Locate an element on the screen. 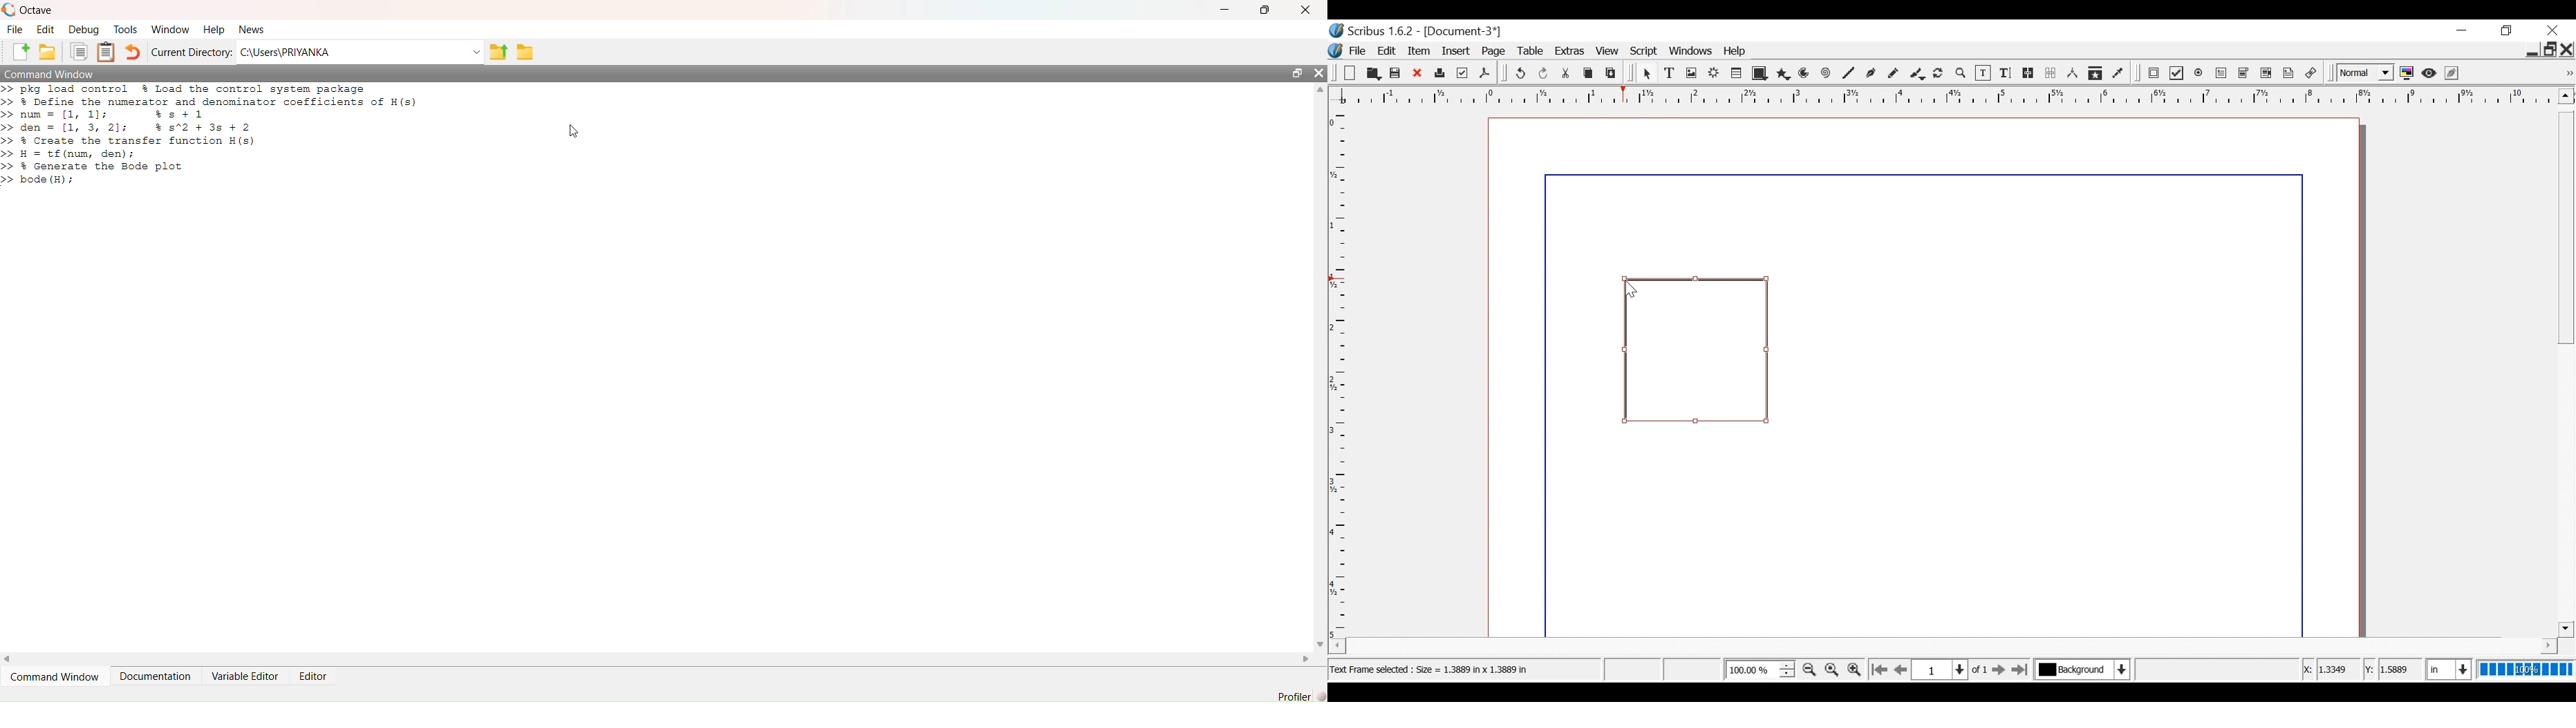  vertical scroll bar is located at coordinates (1320, 367).